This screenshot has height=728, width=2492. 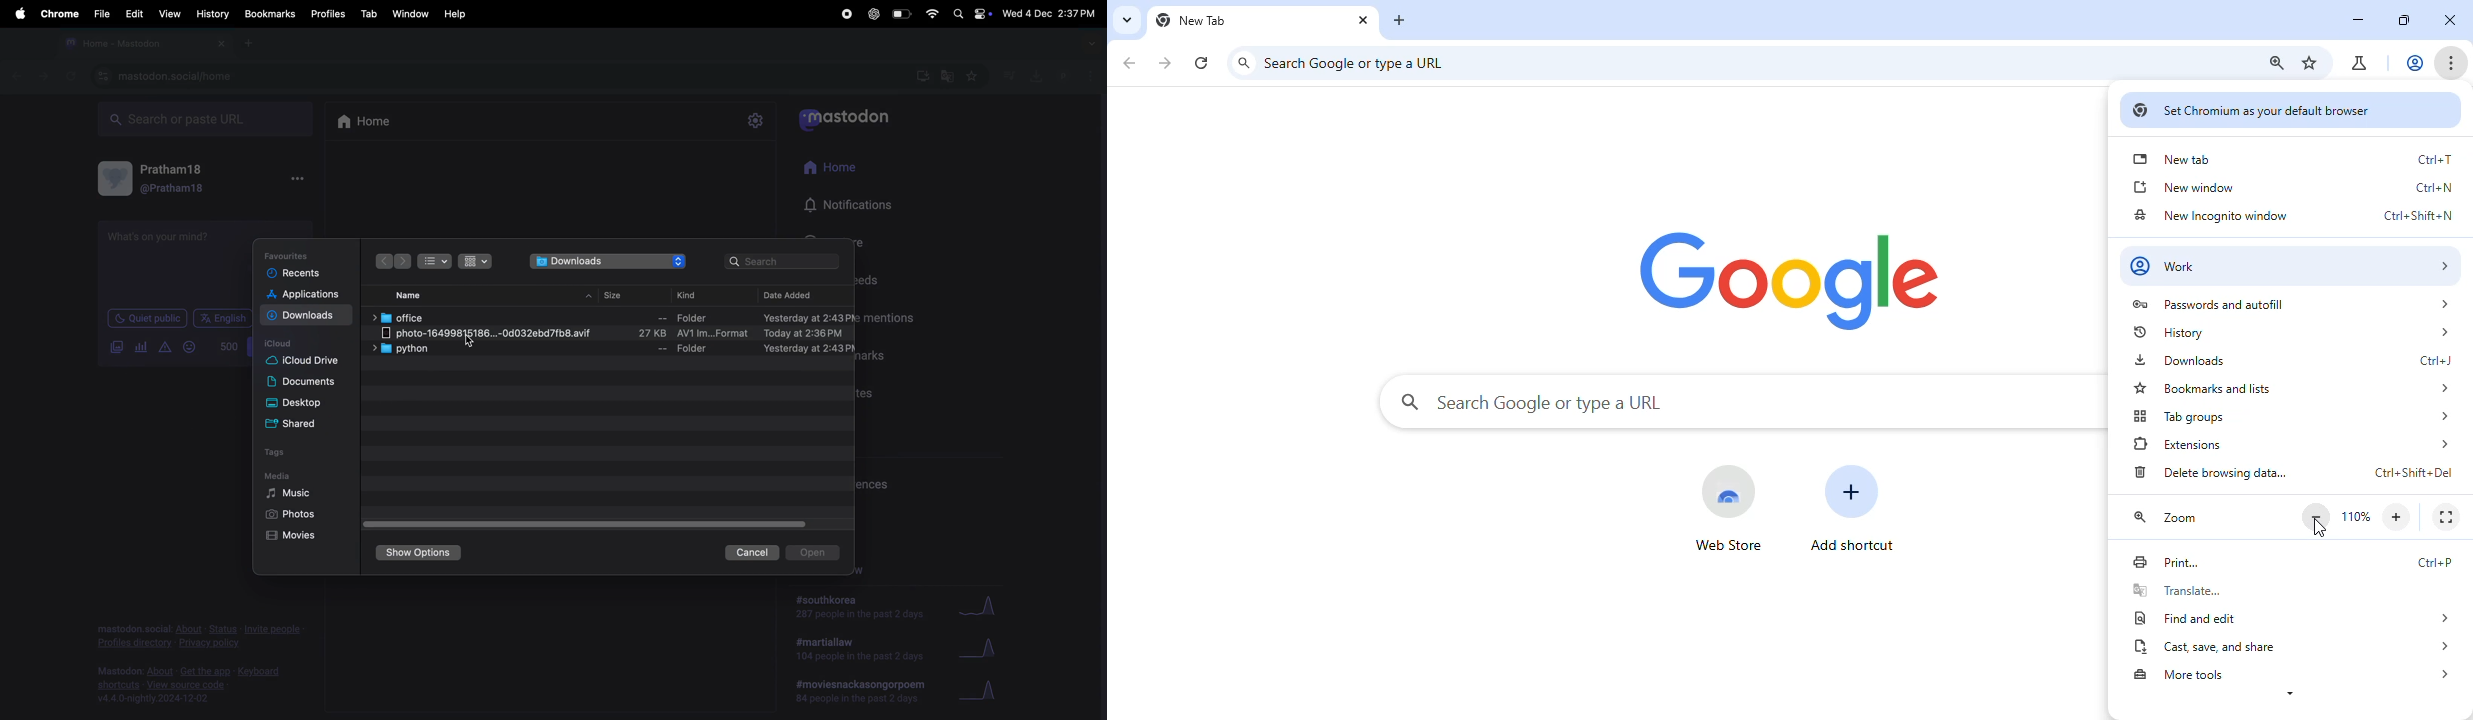 What do you see at coordinates (1856, 509) in the screenshot?
I see `add shortcut` at bounding box center [1856, 509].